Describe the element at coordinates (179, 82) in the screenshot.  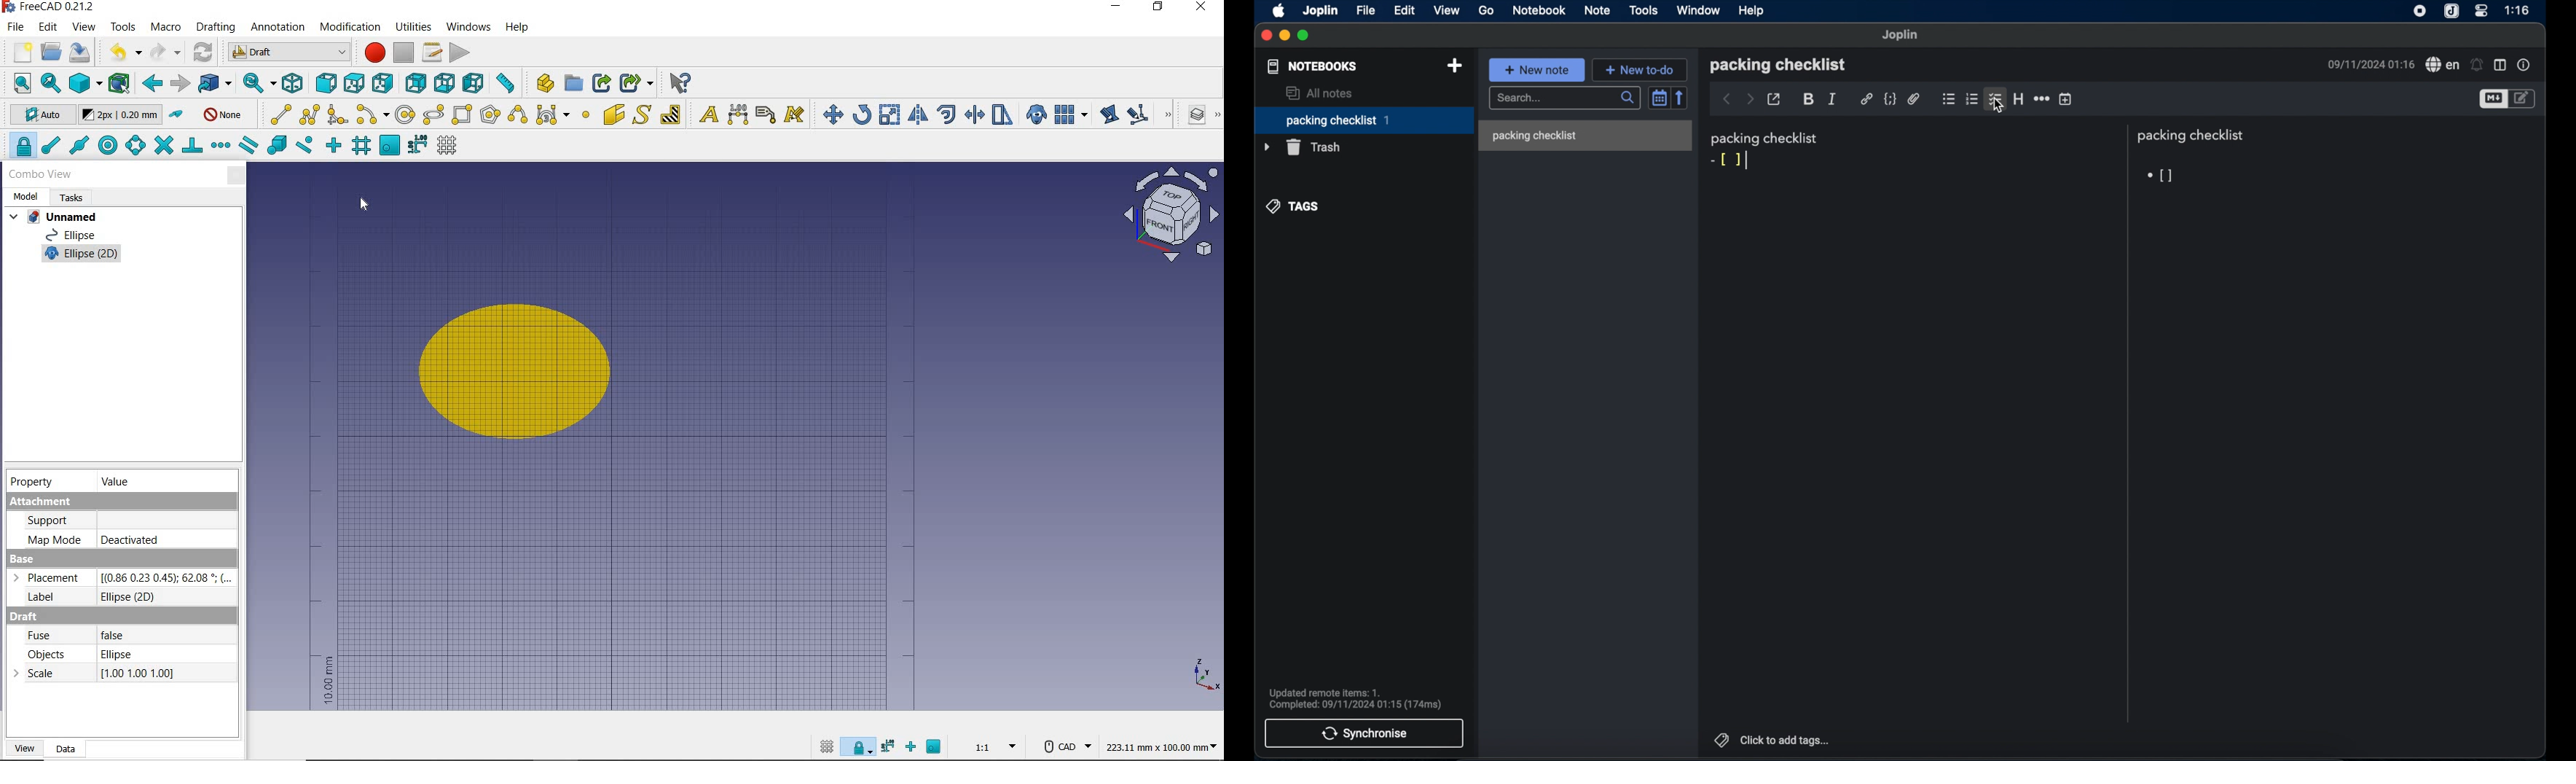
I see `forward` at that location.